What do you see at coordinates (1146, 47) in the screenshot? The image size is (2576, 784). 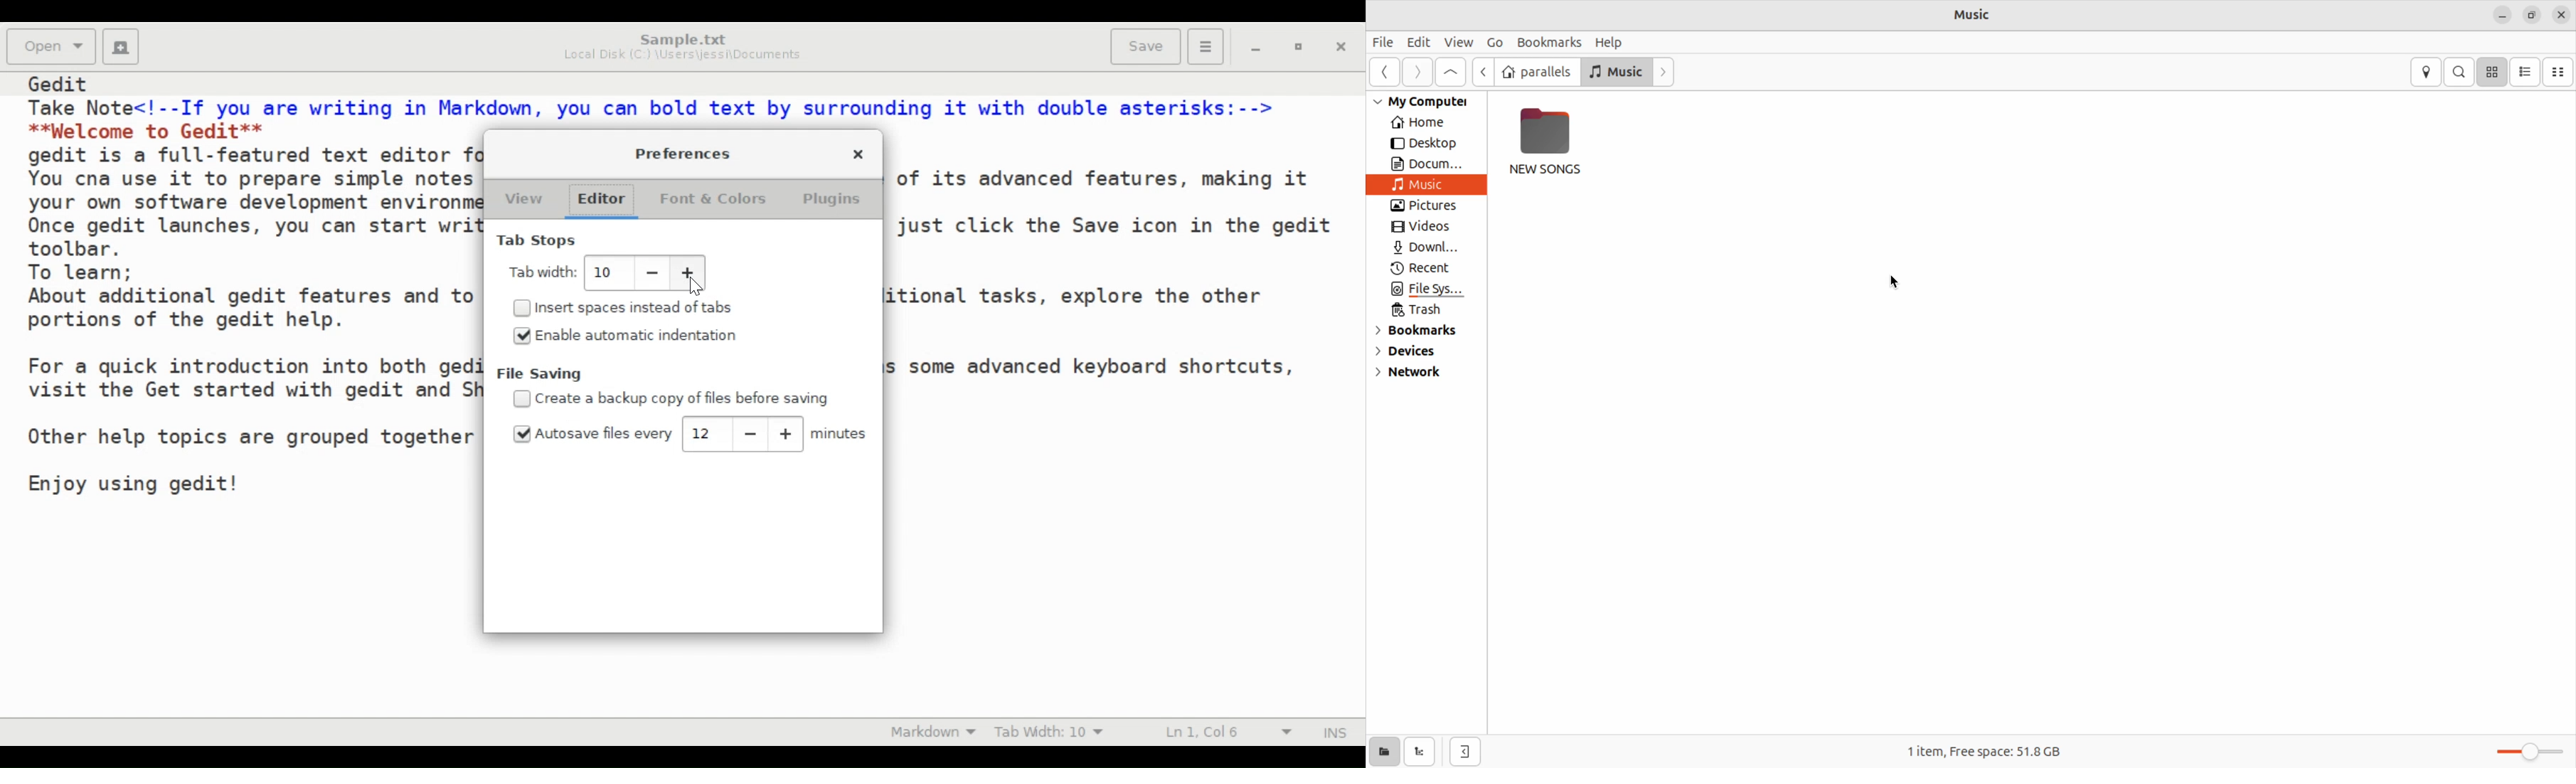 I see `Save` at bounding box center [1146, 47].